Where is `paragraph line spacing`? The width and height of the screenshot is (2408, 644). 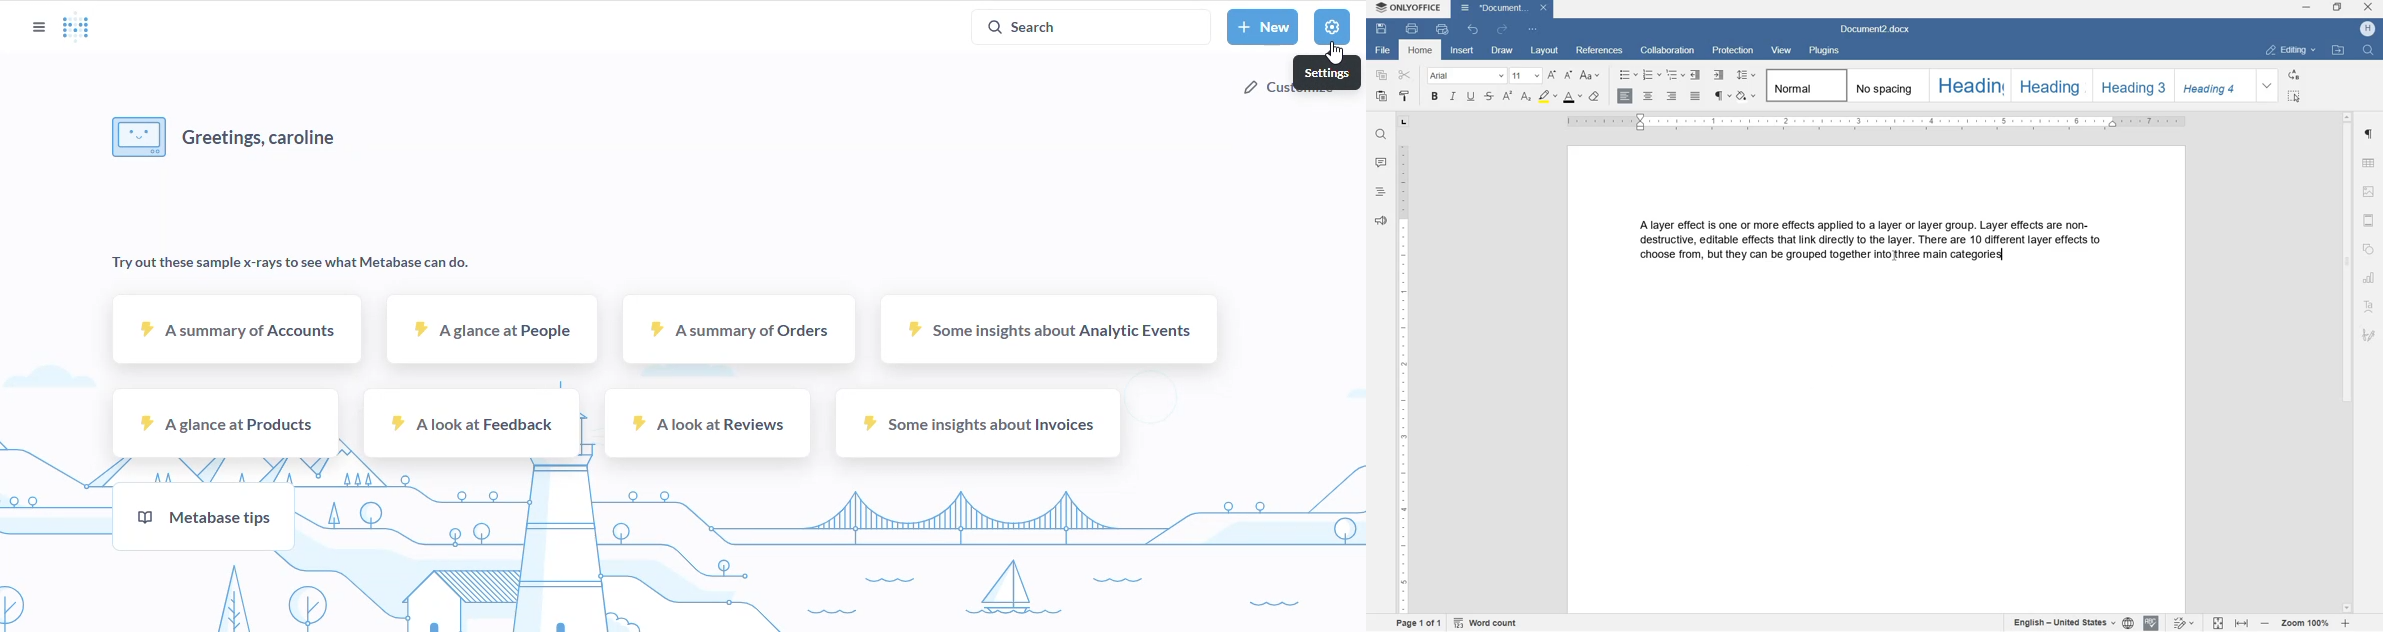 paragraph line spacing is located at coordinates (1747, 77).